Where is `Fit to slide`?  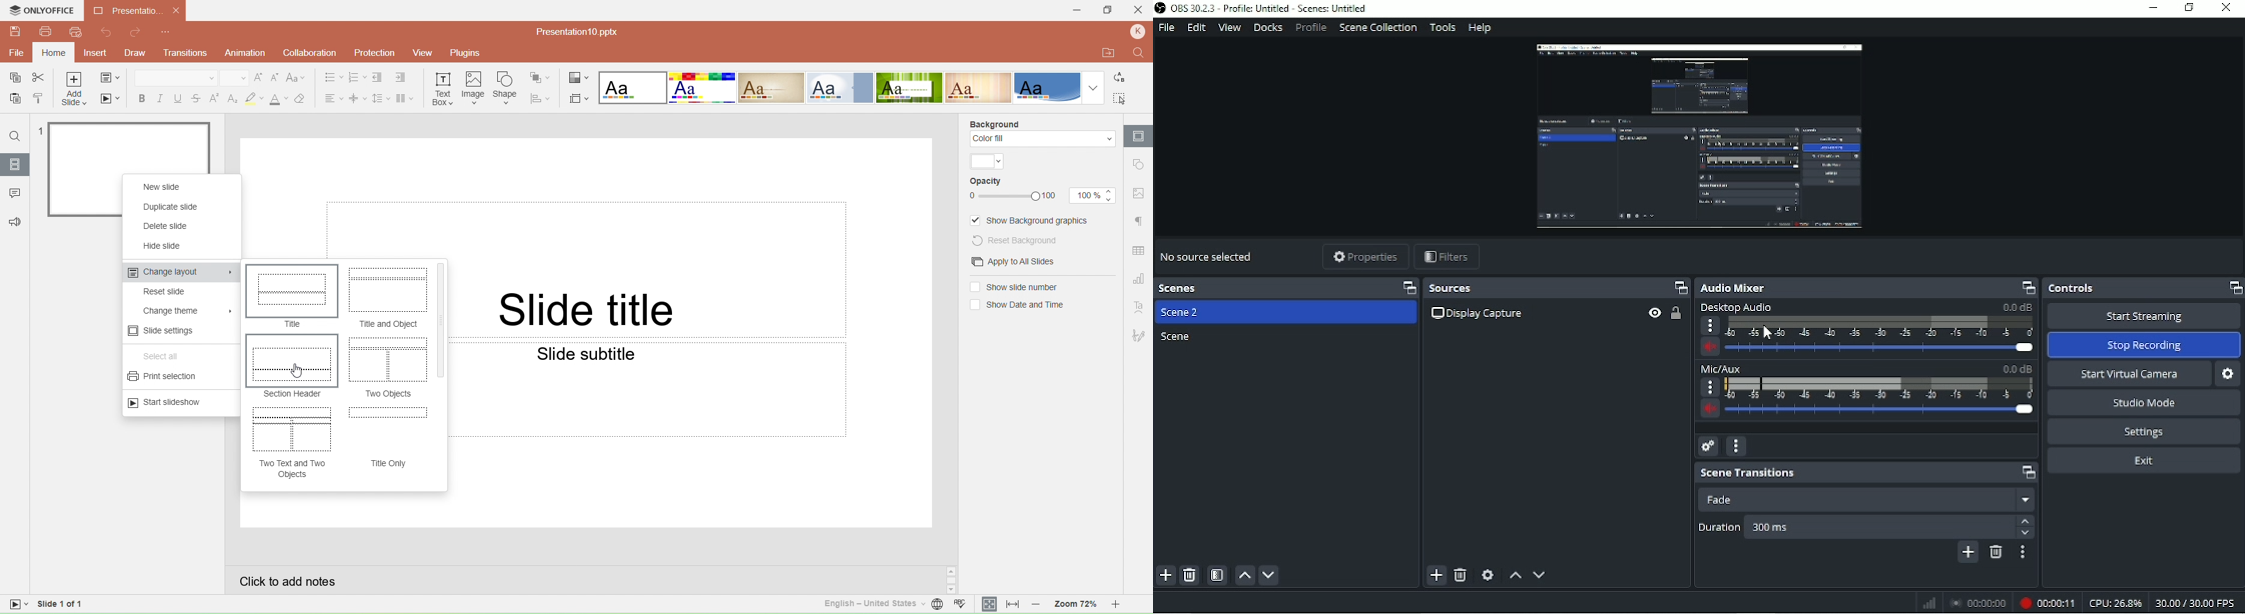 Fit to slide is located at coordinates (989, 604).